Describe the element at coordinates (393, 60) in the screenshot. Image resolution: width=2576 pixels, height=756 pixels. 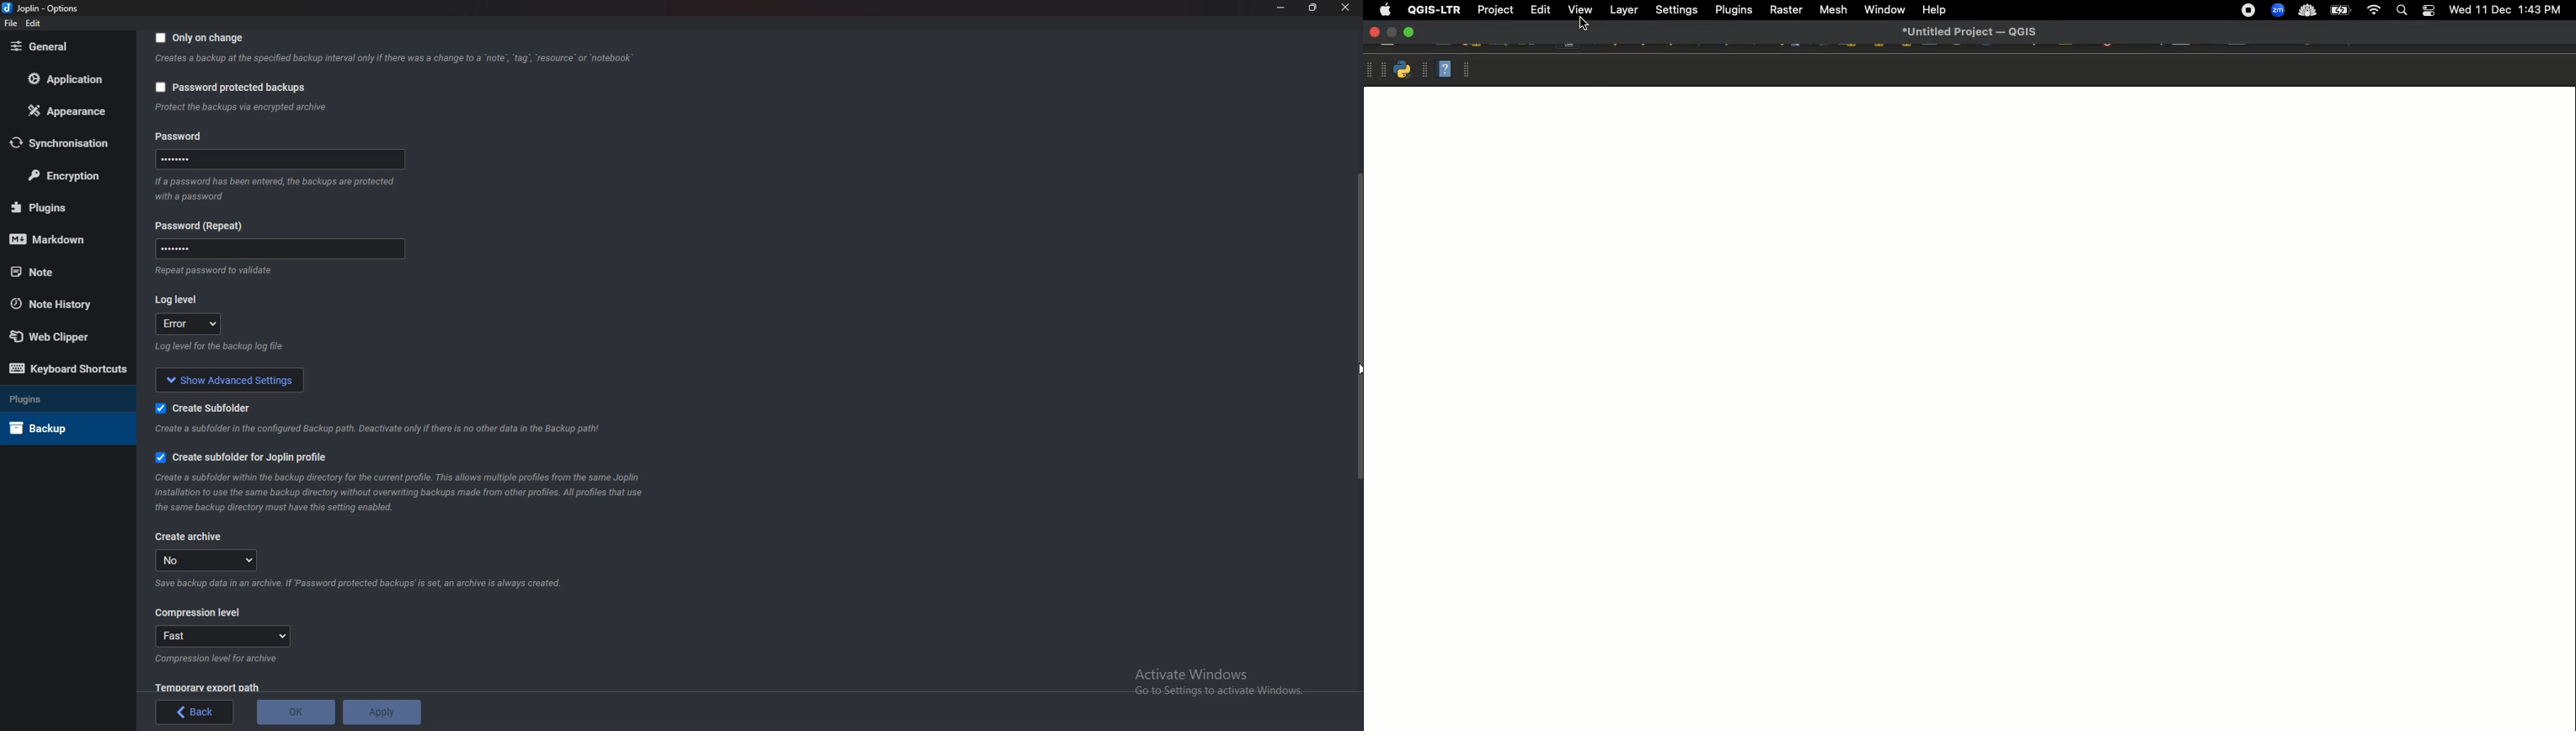
I see `Info` at that location.